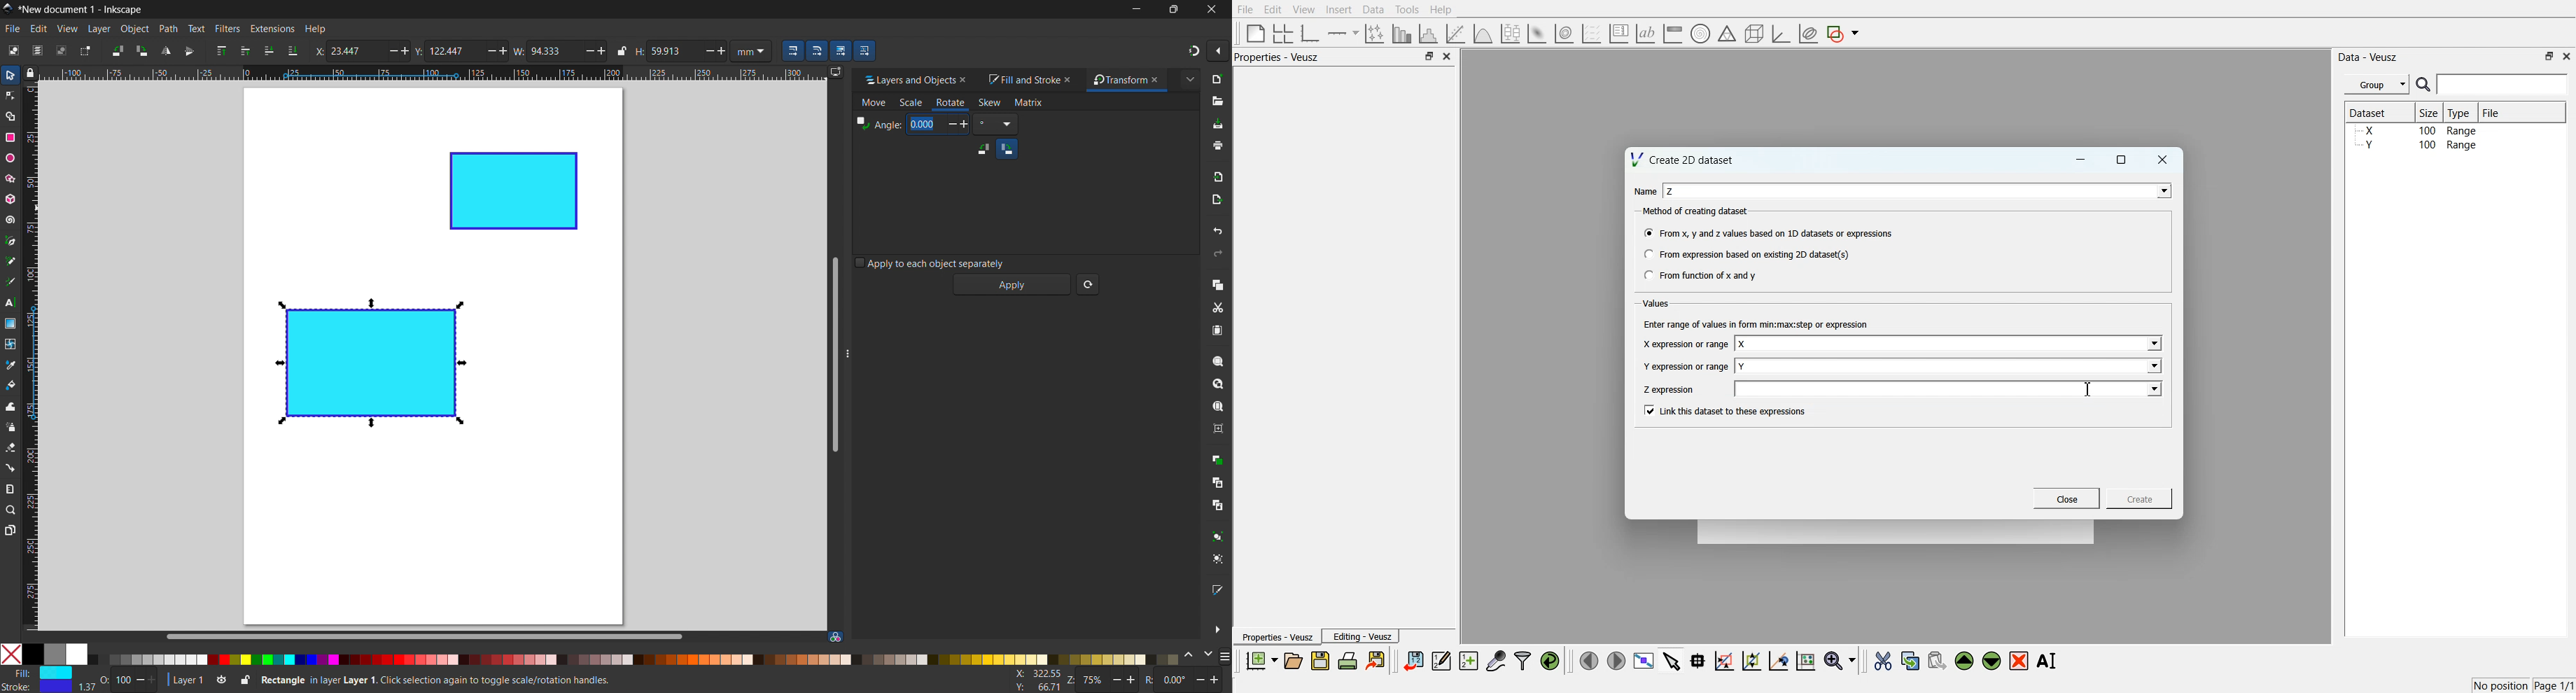 This screenshot has height=700, width=2576. What do you see at coordinates (2417, 145) in the screenshot?
I see `Y 100 Range` at bounding box center [2417, 145].